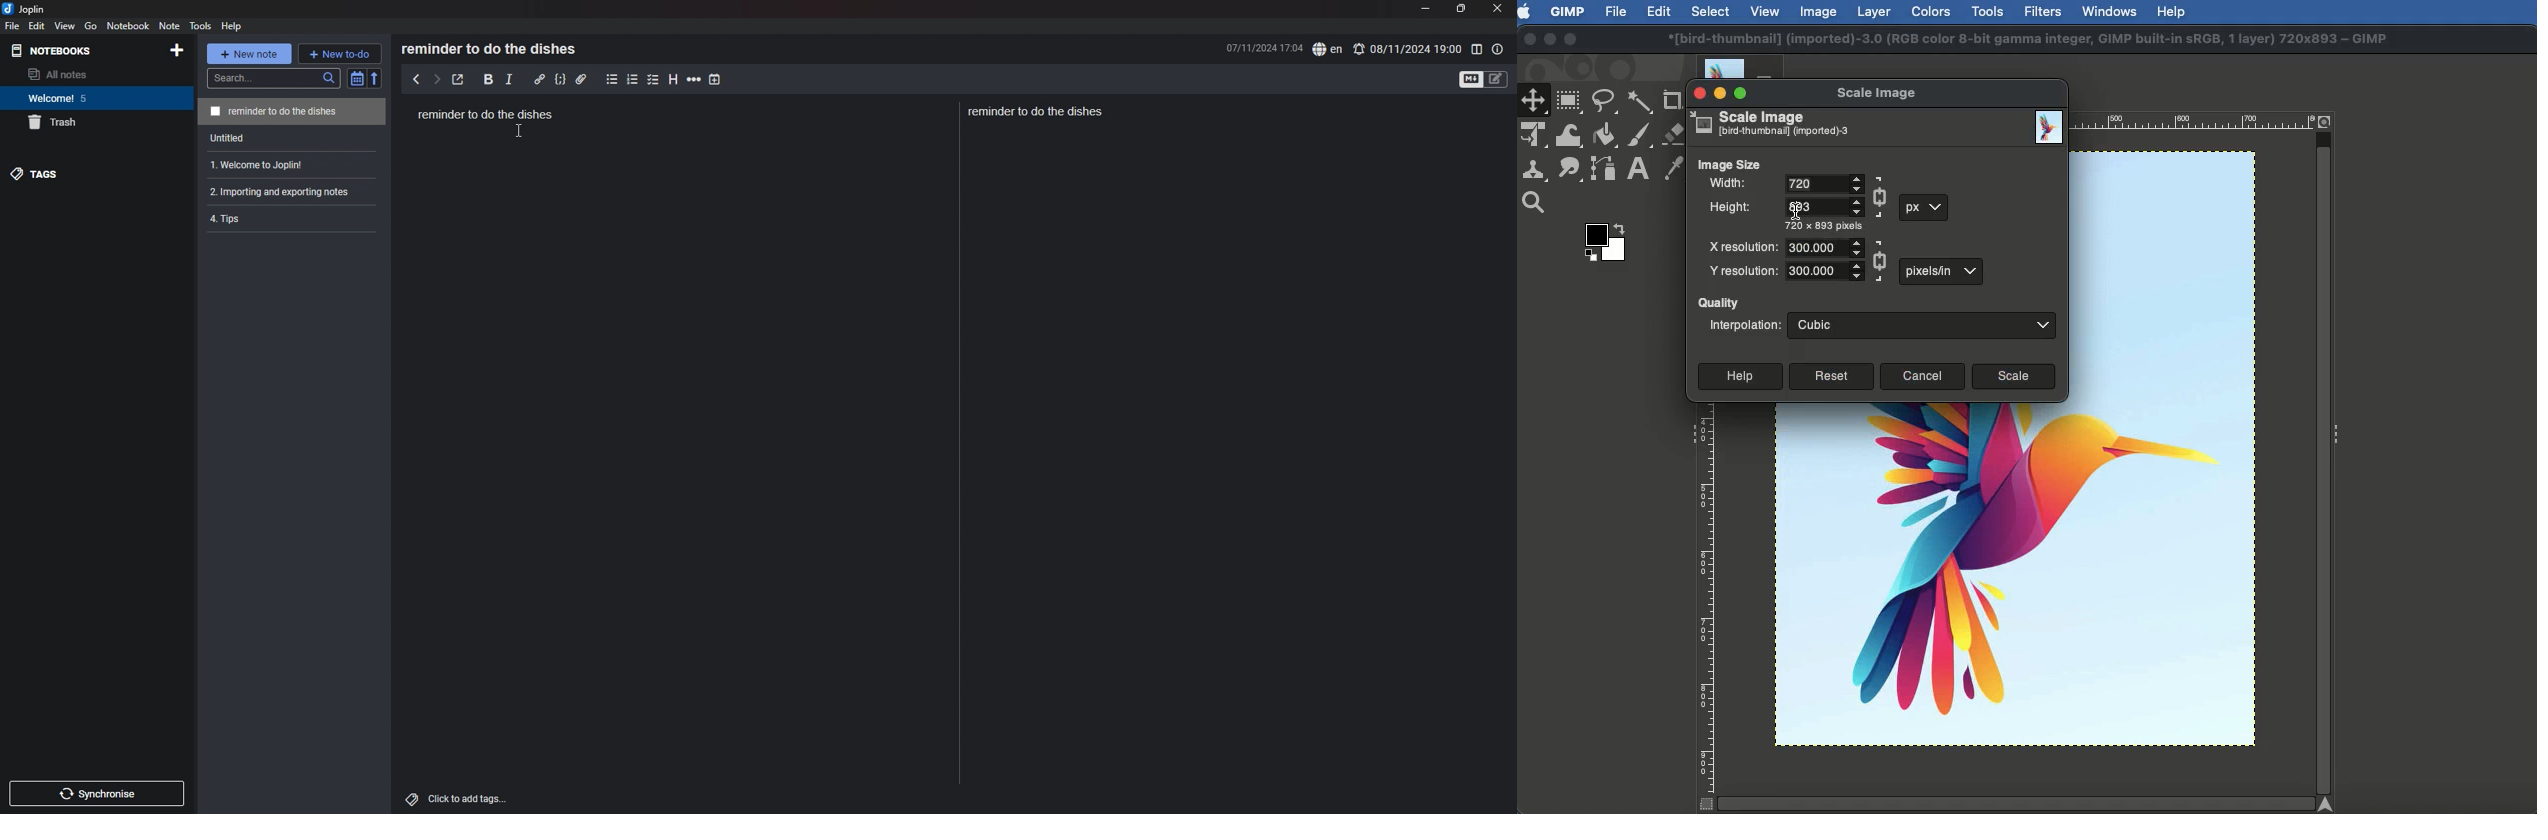 This screenshot has width=2548, height=840. I want to click on cursor, so click(520, 130).